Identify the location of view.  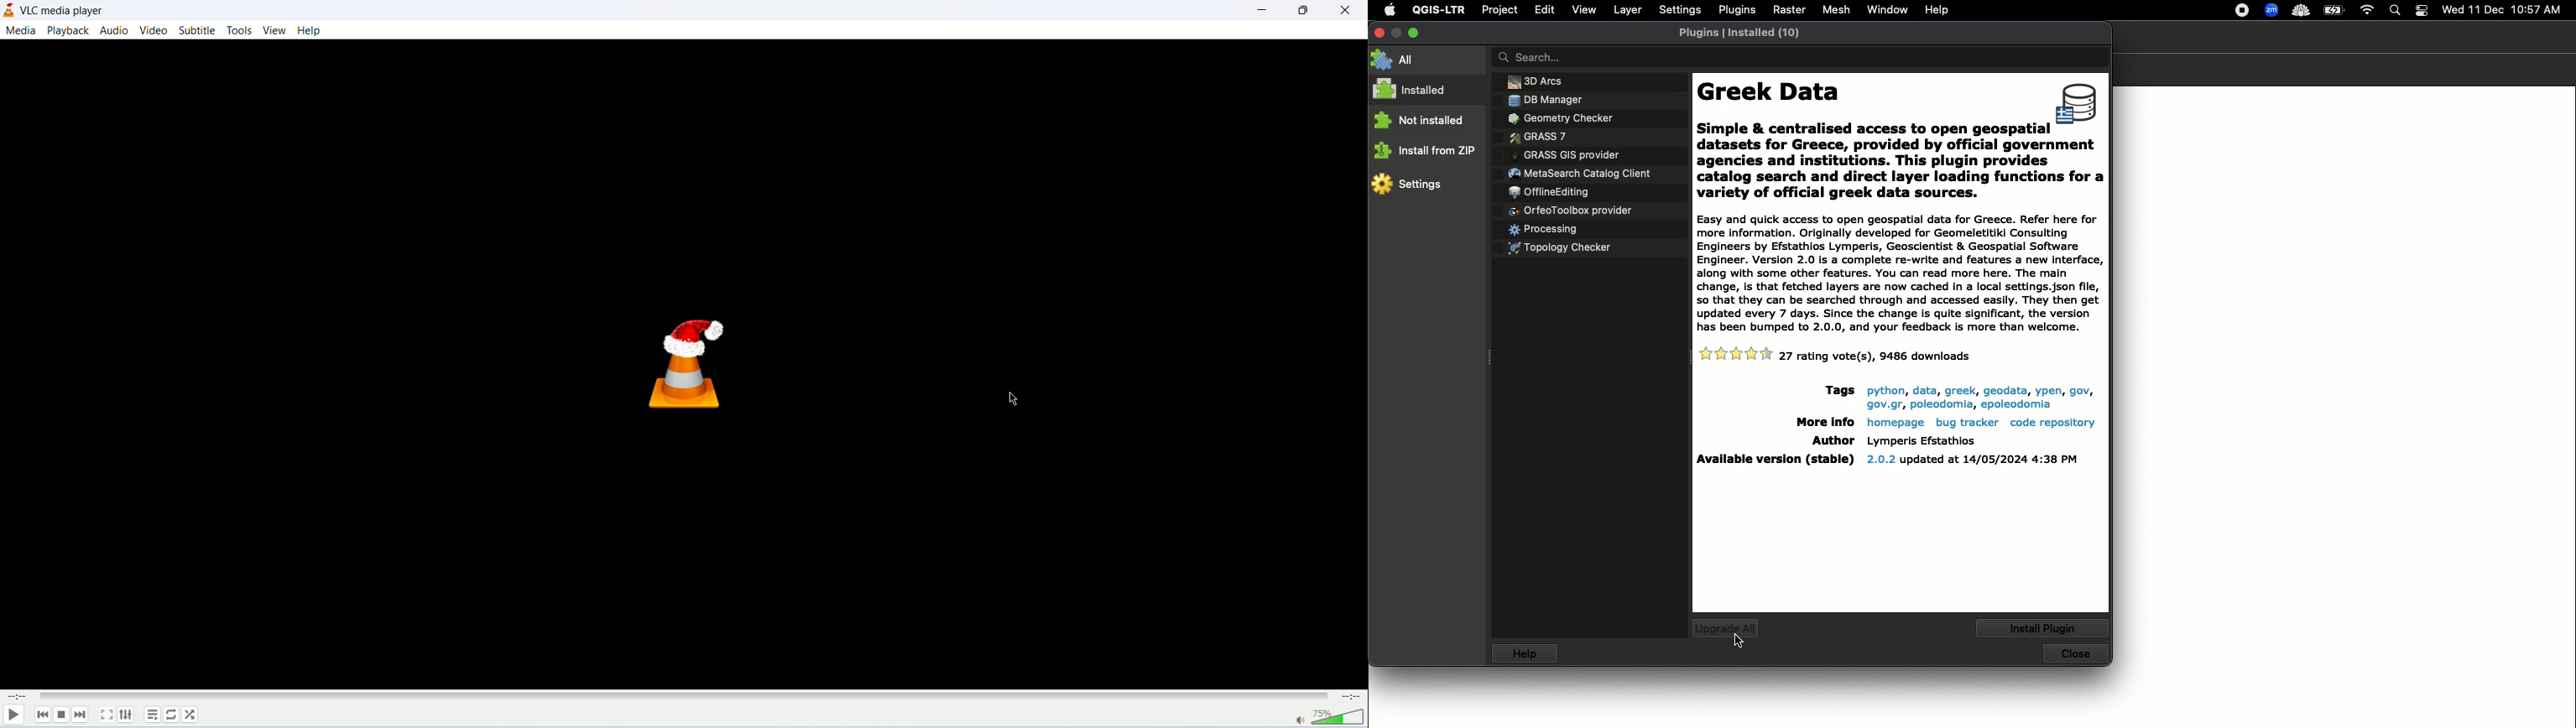
(274, 30).